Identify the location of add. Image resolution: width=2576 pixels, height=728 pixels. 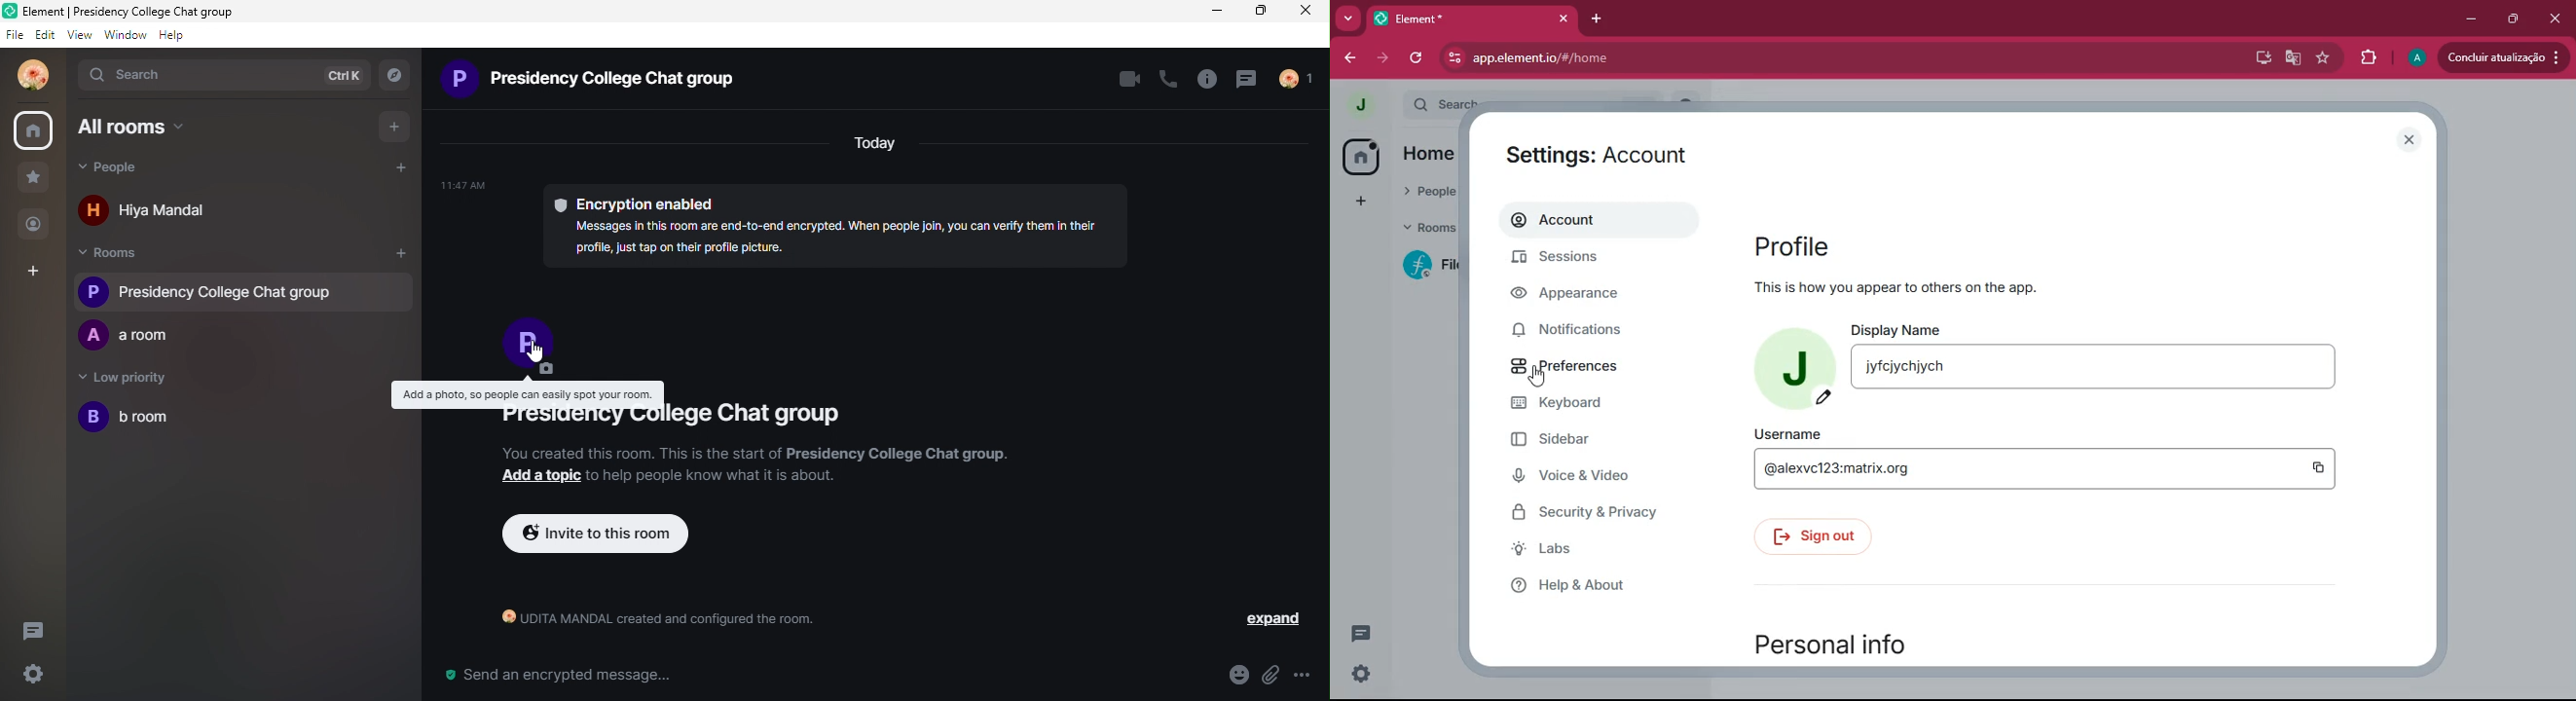
(402, 253).